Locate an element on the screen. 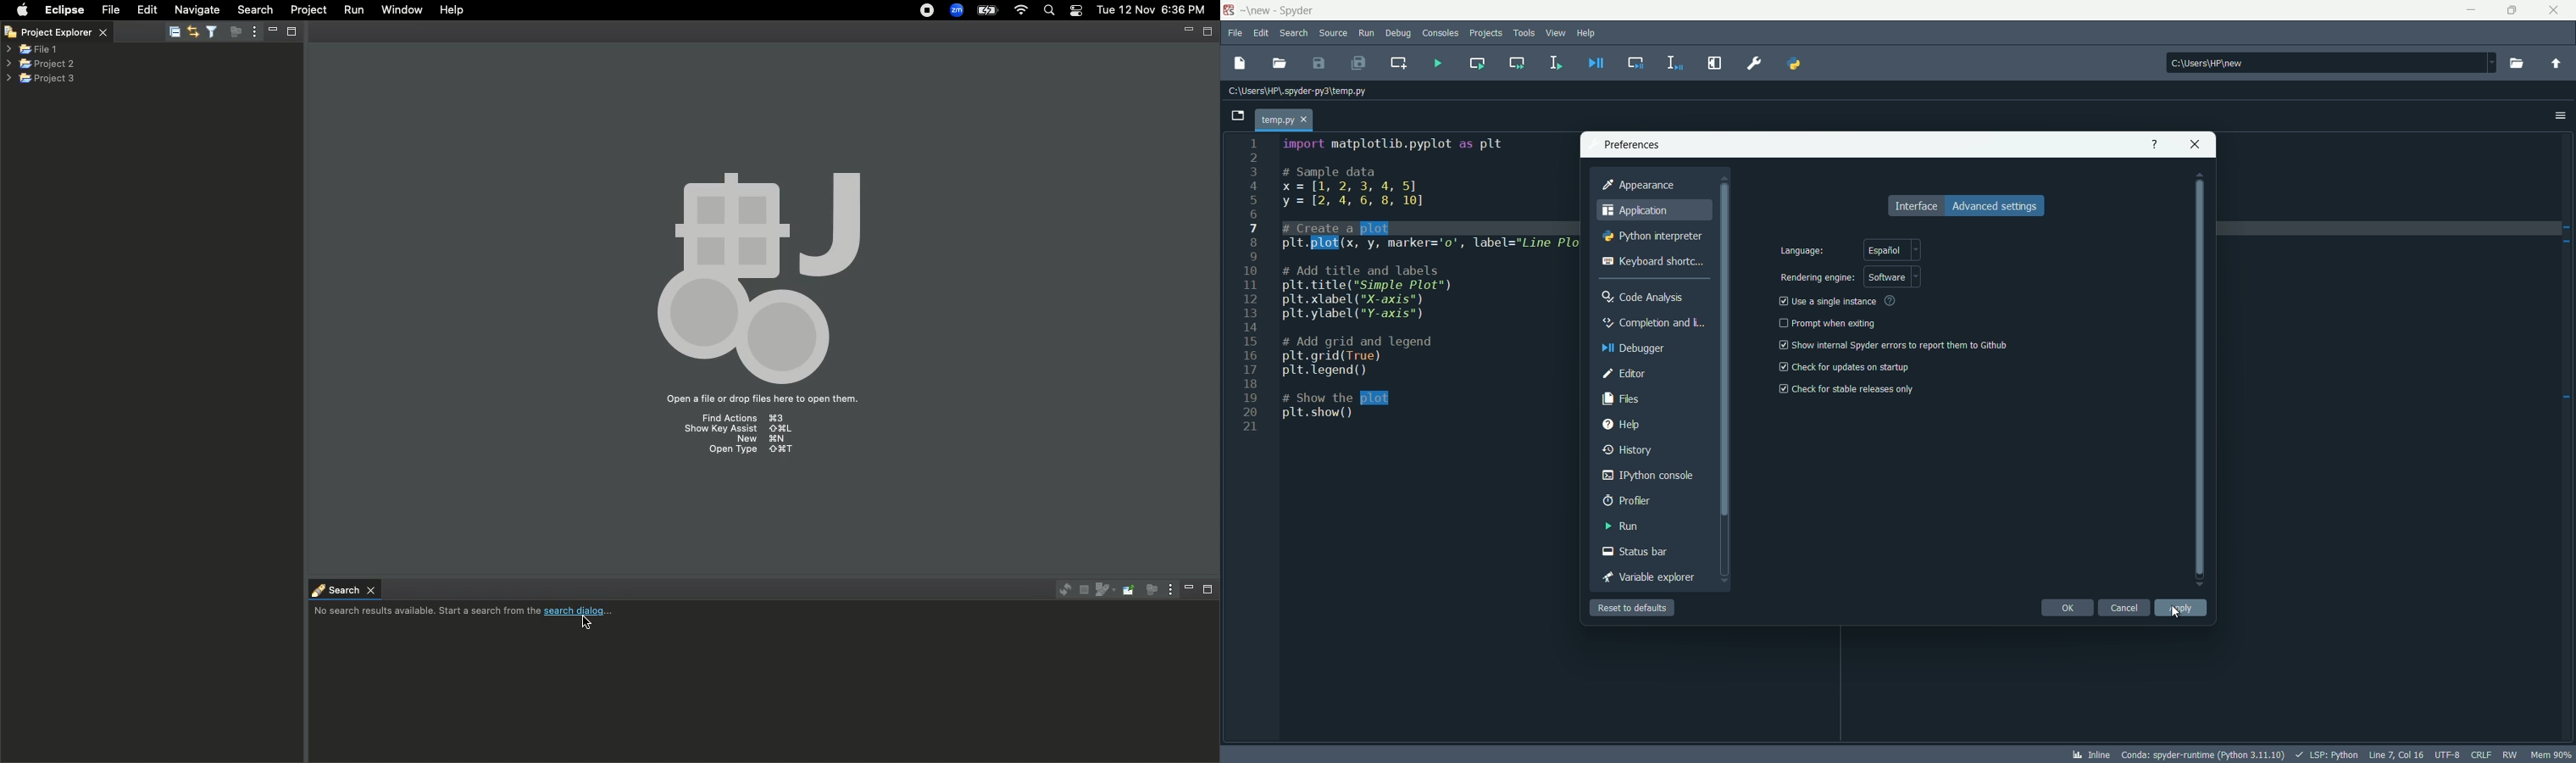 This screenshot has width=2576, height=784. search is located at coordinates (1294, 33).